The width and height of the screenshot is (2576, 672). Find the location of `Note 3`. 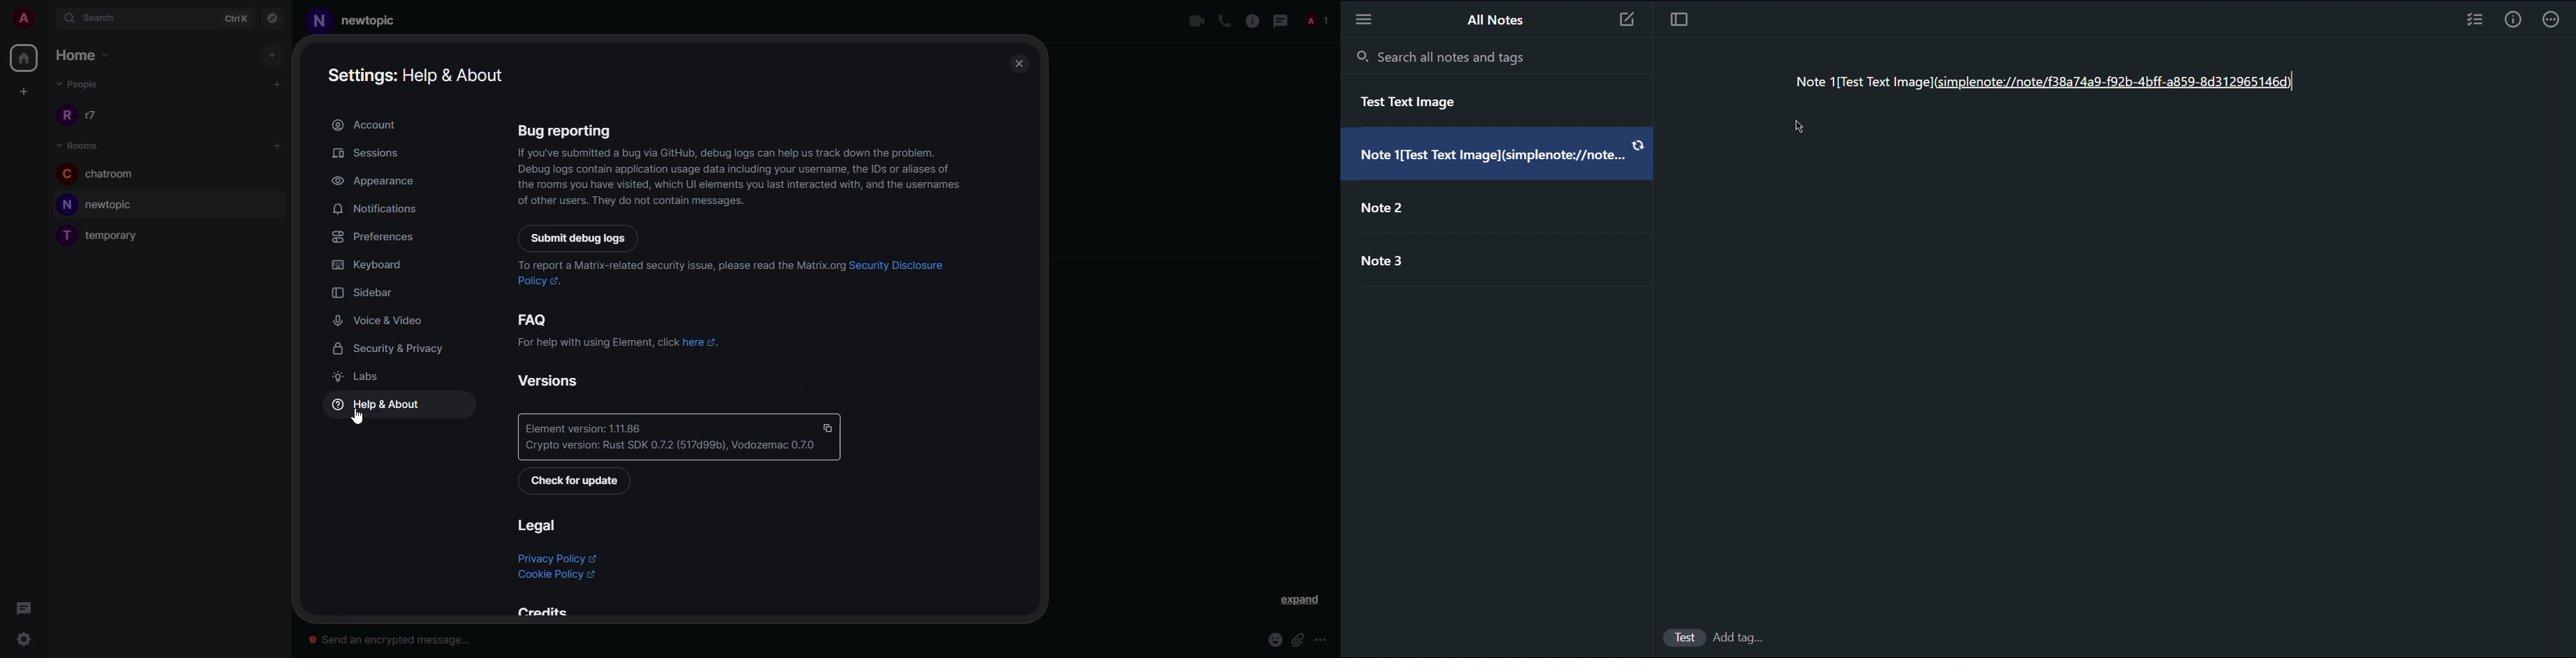

Note 3 is located at coordinates (1391, 266).